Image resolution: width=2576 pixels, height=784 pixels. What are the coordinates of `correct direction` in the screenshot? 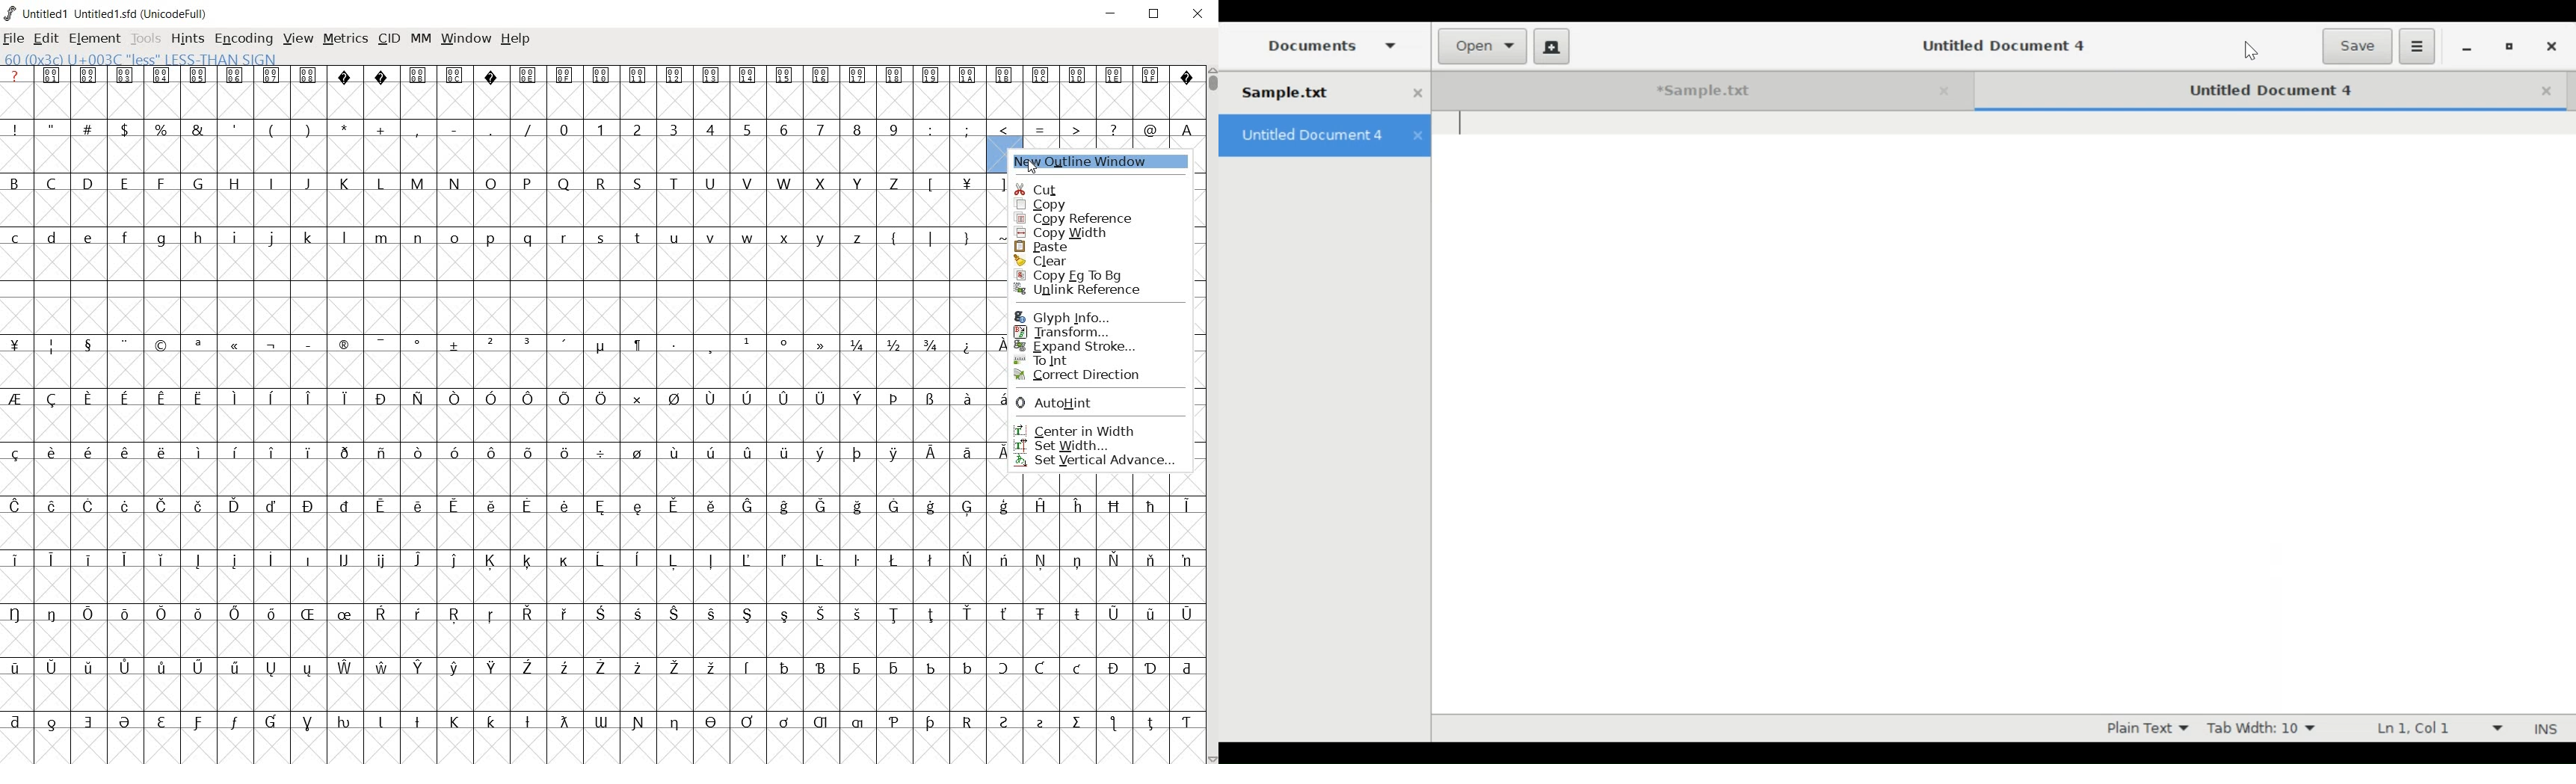 It's located at (1082, 375).